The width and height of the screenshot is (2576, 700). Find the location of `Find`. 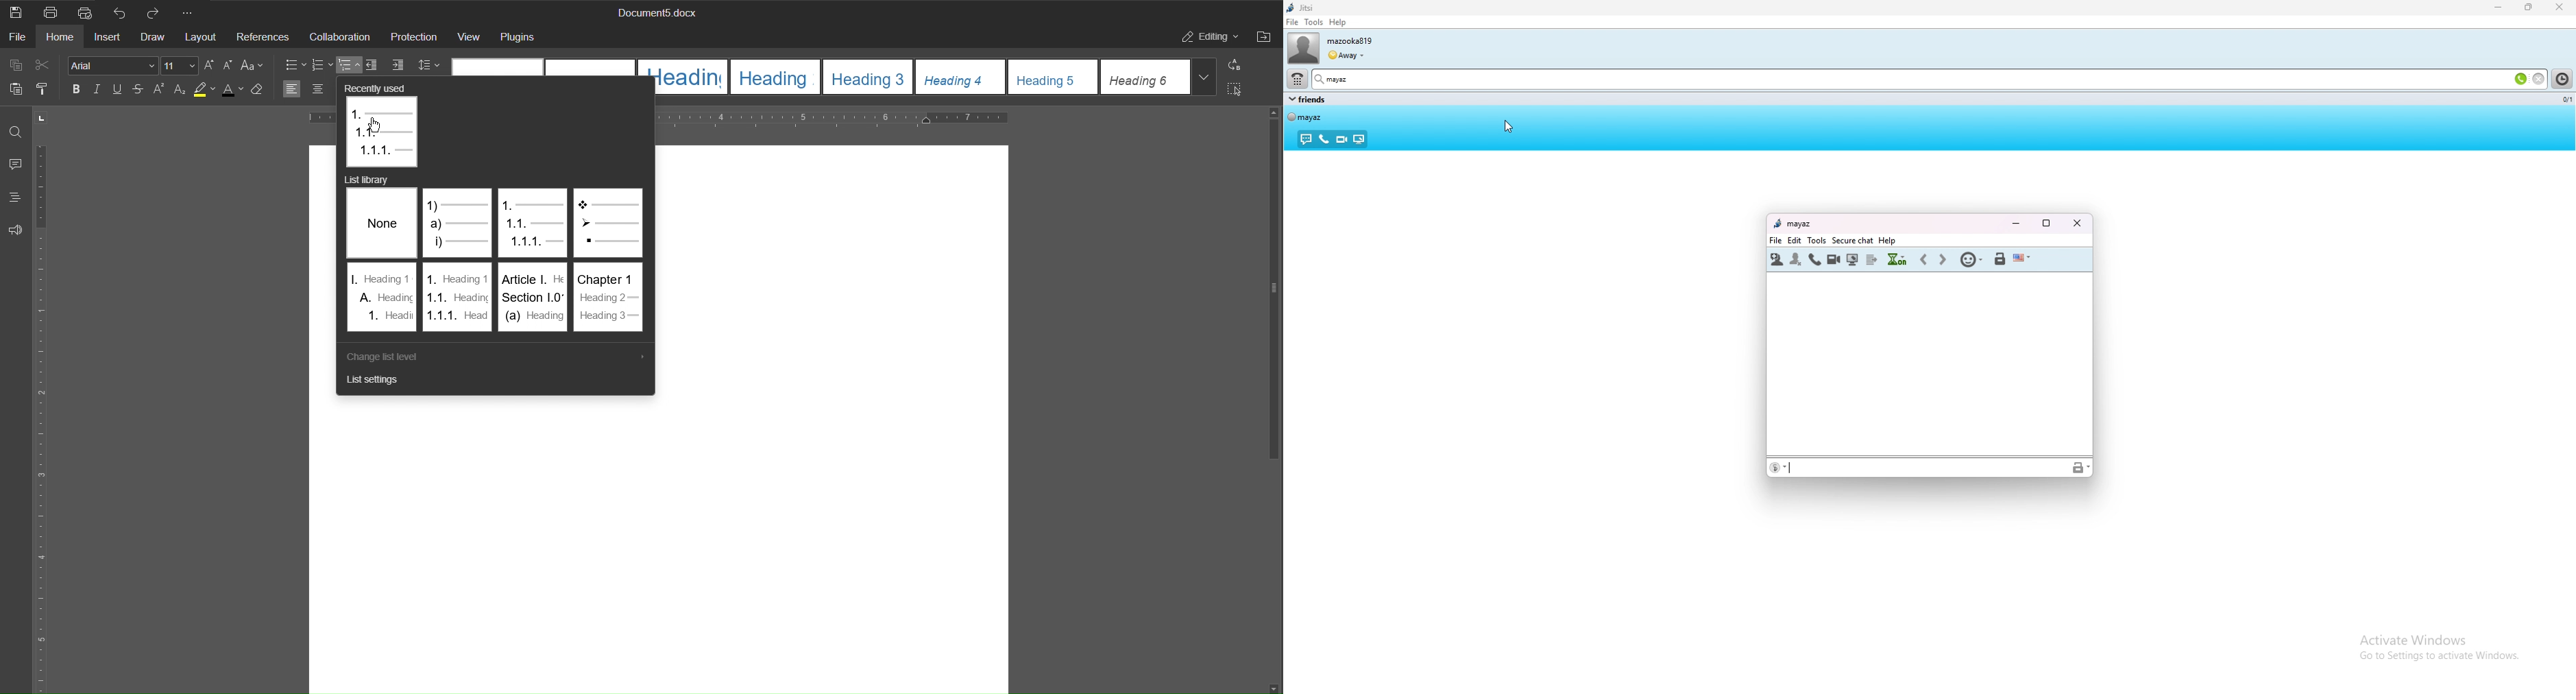

Find is located at coordinates (15, 133).